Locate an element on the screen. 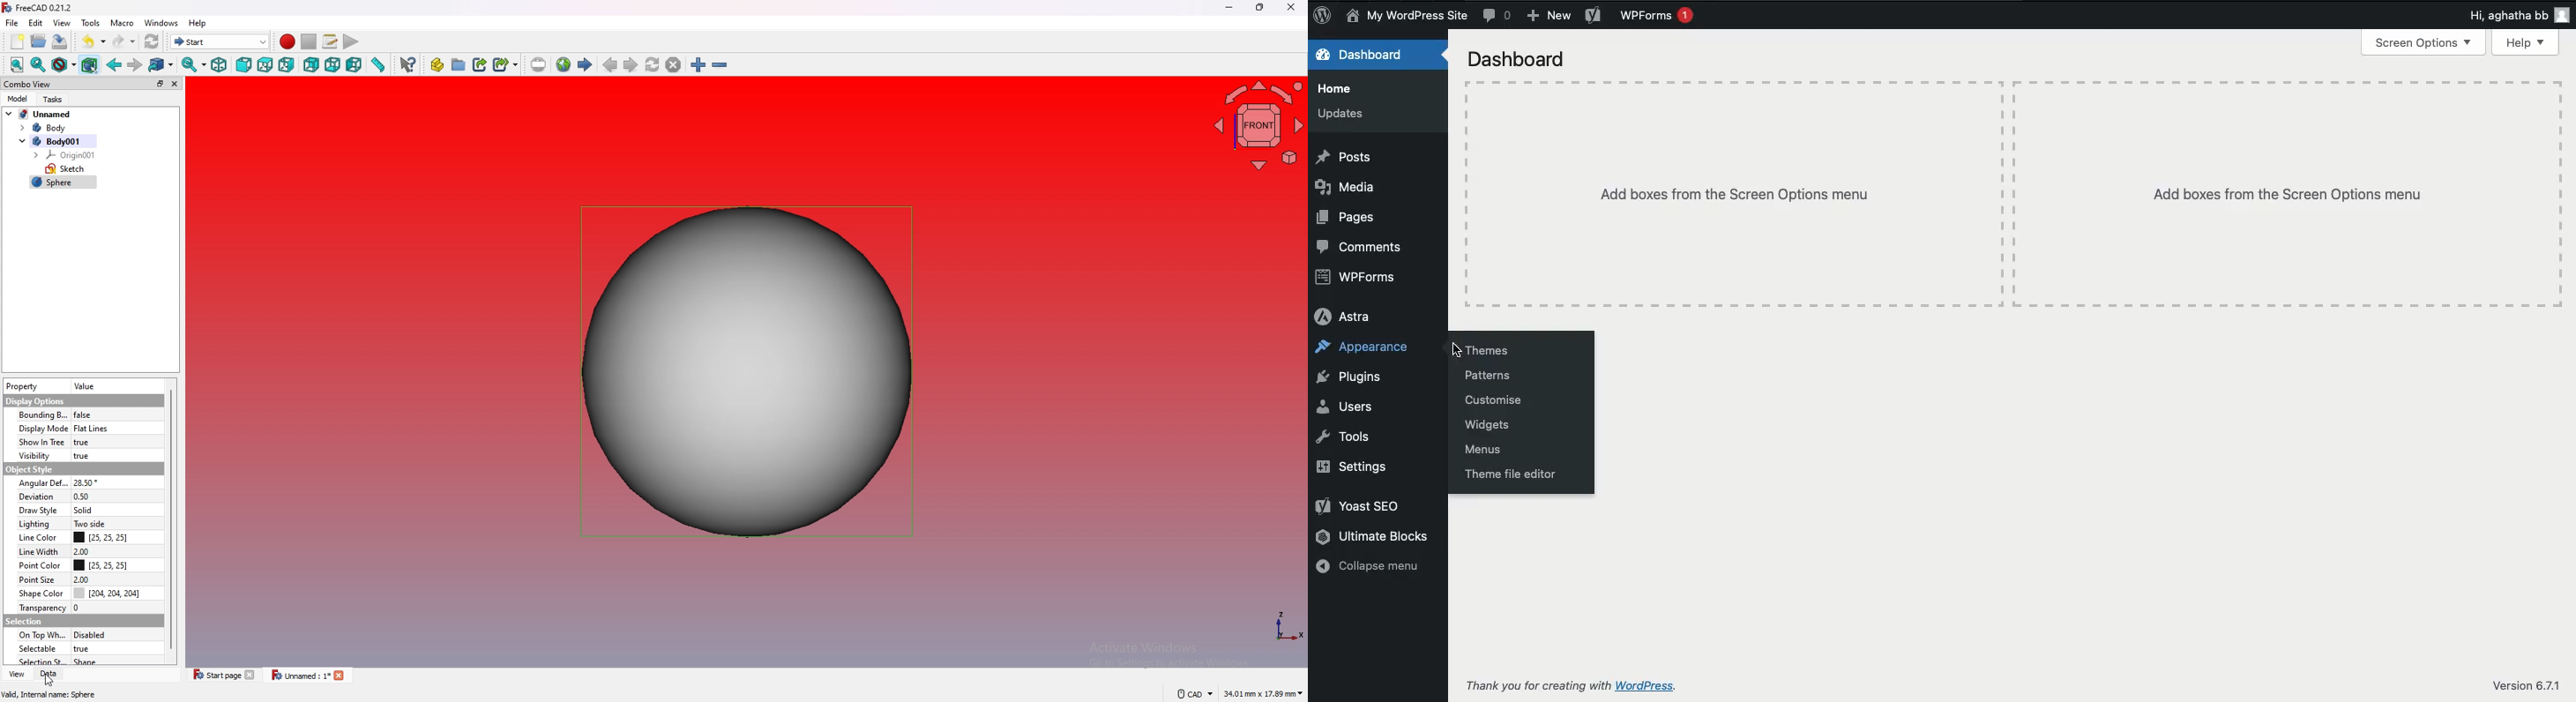 This screenshot has width=2576, height=728. right is located at coordinates (286, 64).